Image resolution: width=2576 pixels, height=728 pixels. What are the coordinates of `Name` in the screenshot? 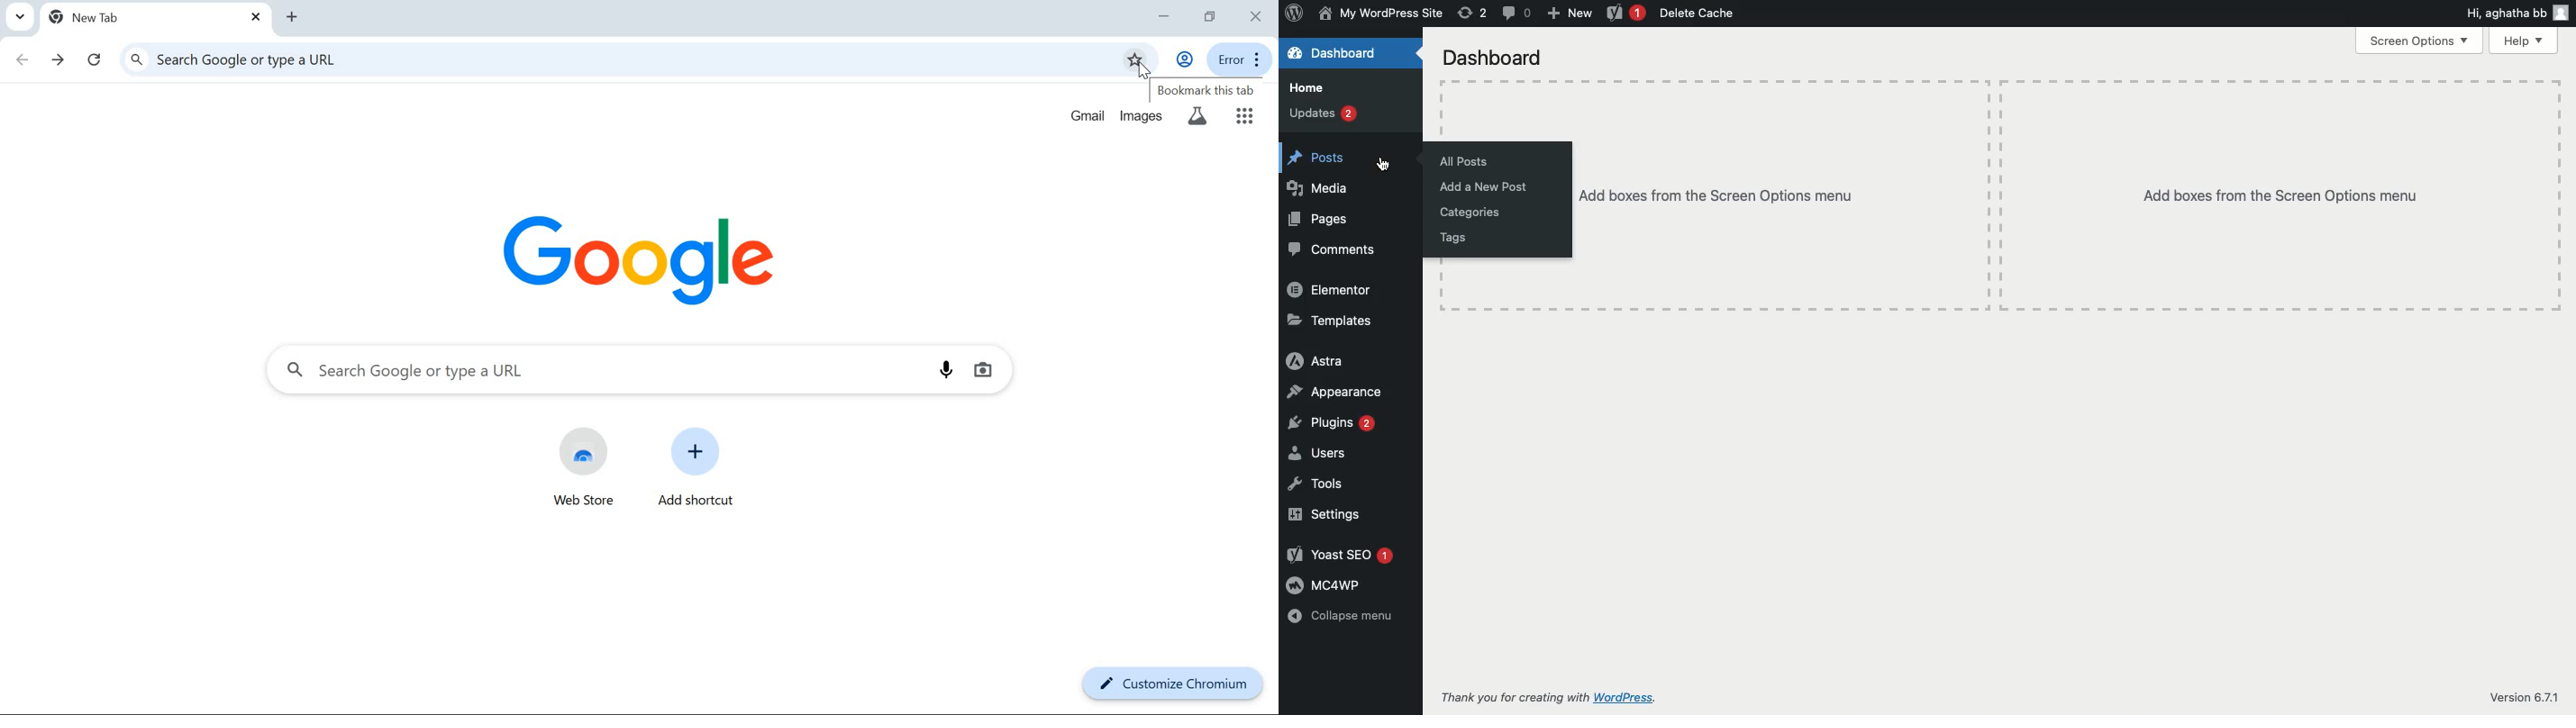 It's located at (1380, 14).